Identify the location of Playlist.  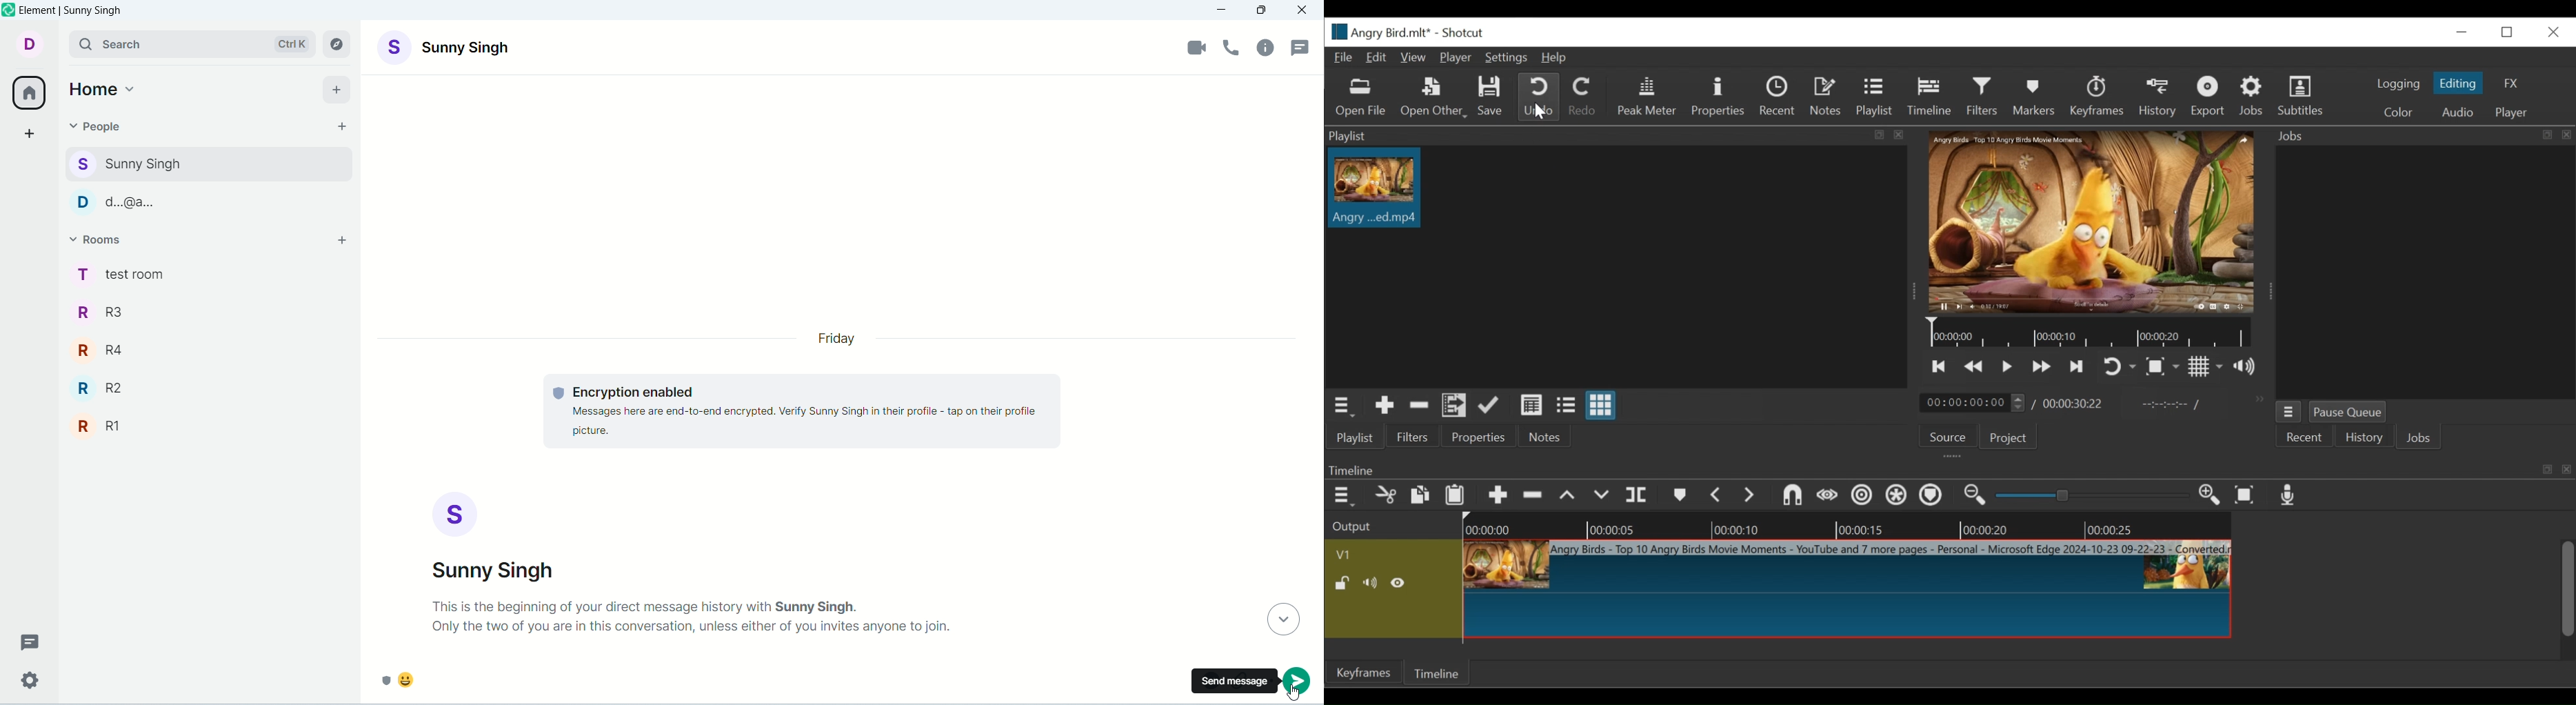
(1877, 97).